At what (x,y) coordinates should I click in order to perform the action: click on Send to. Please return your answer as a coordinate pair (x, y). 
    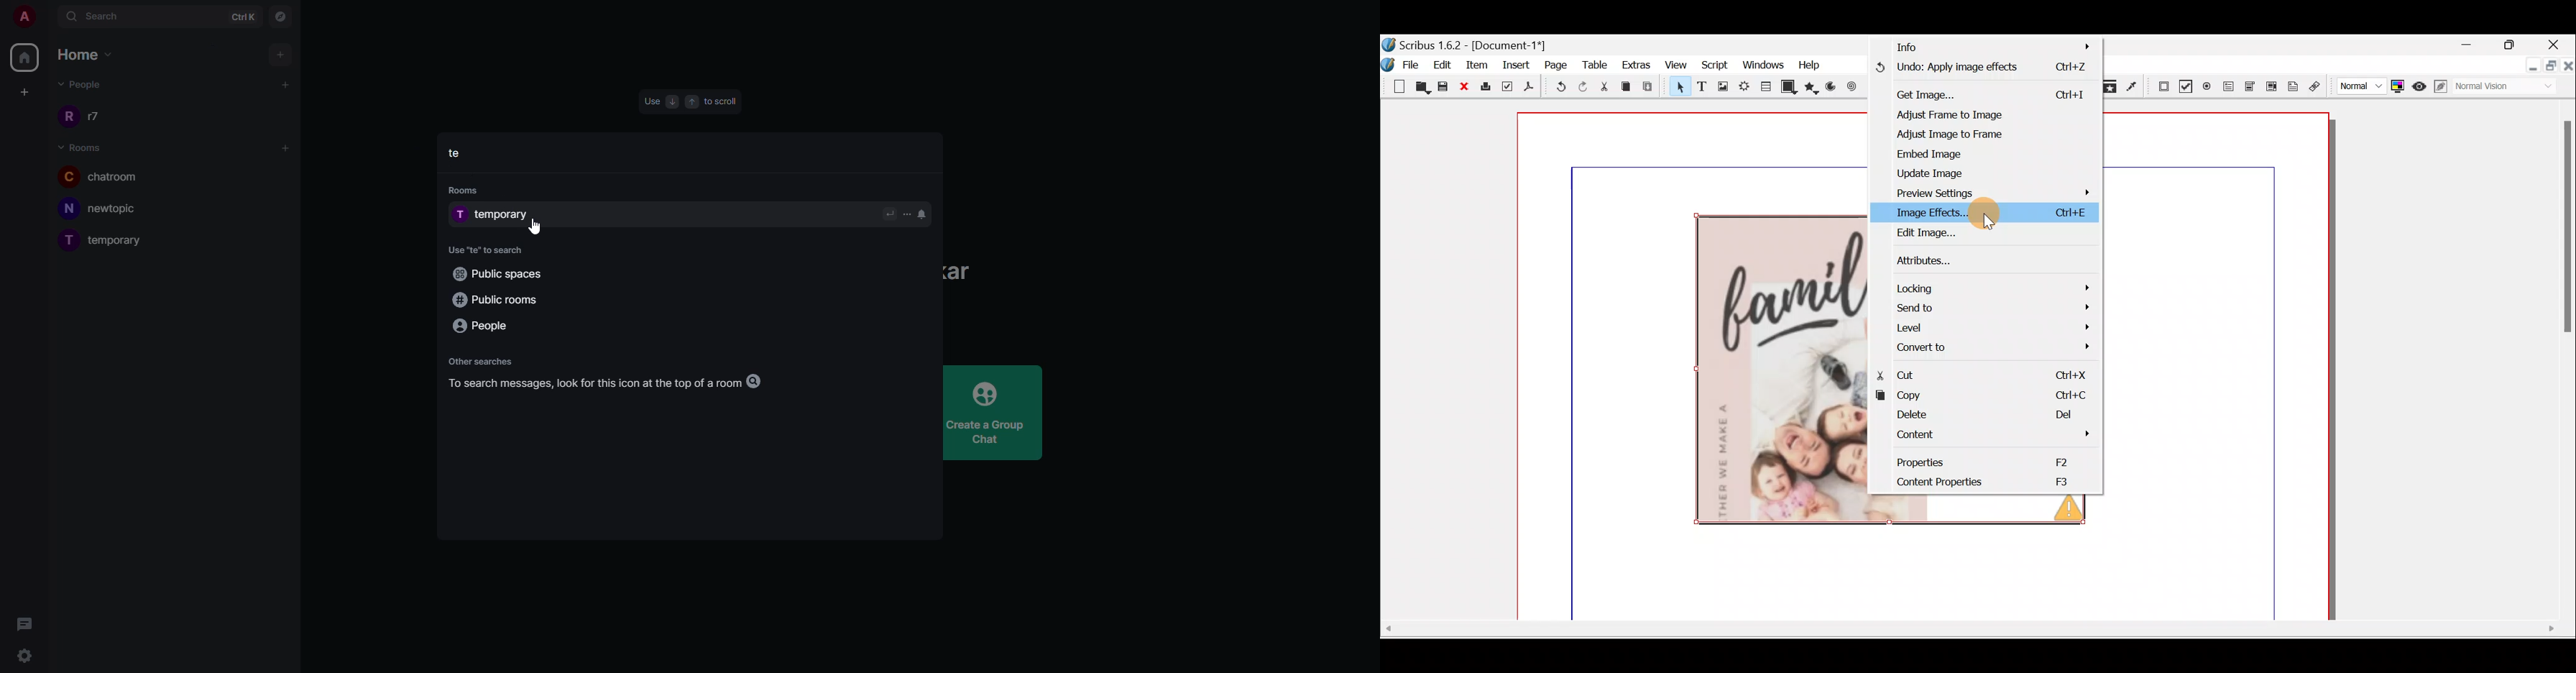
    Looking at the image, I should click on (1996, 308).